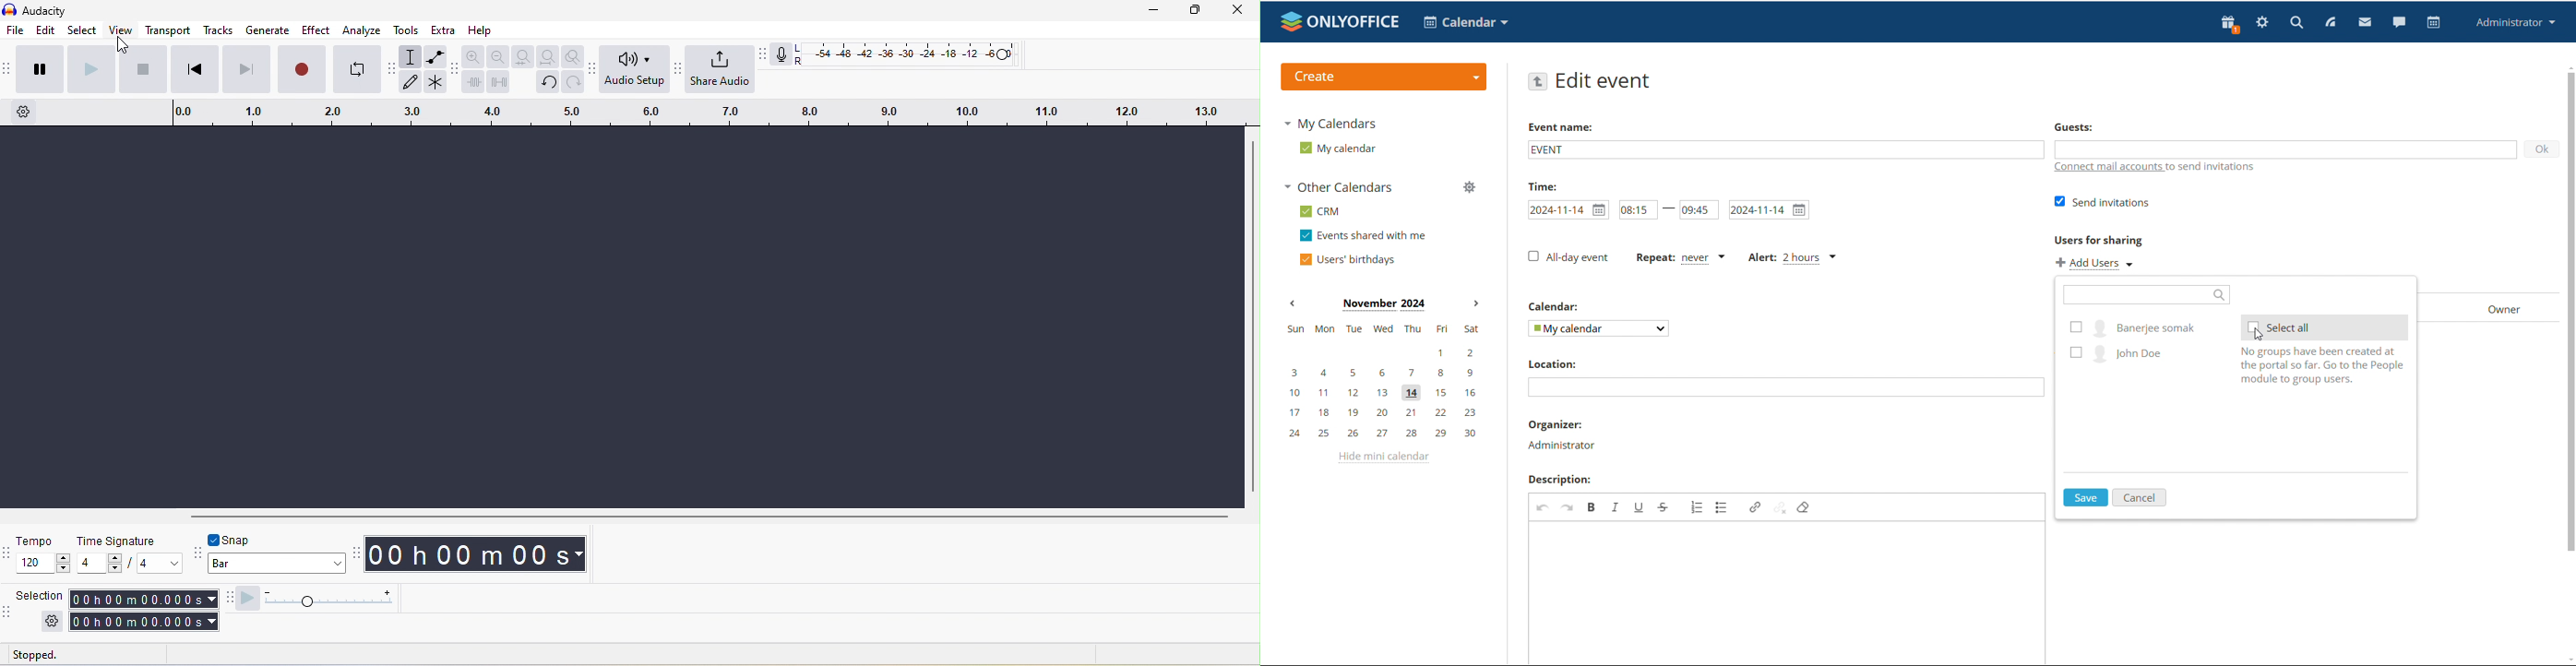 This screenshot has height=672, width=2576. What do you see at coordinates (676, 67) in the screenshot?
I see `share audio toolbar` at bounding box center [676, 67].